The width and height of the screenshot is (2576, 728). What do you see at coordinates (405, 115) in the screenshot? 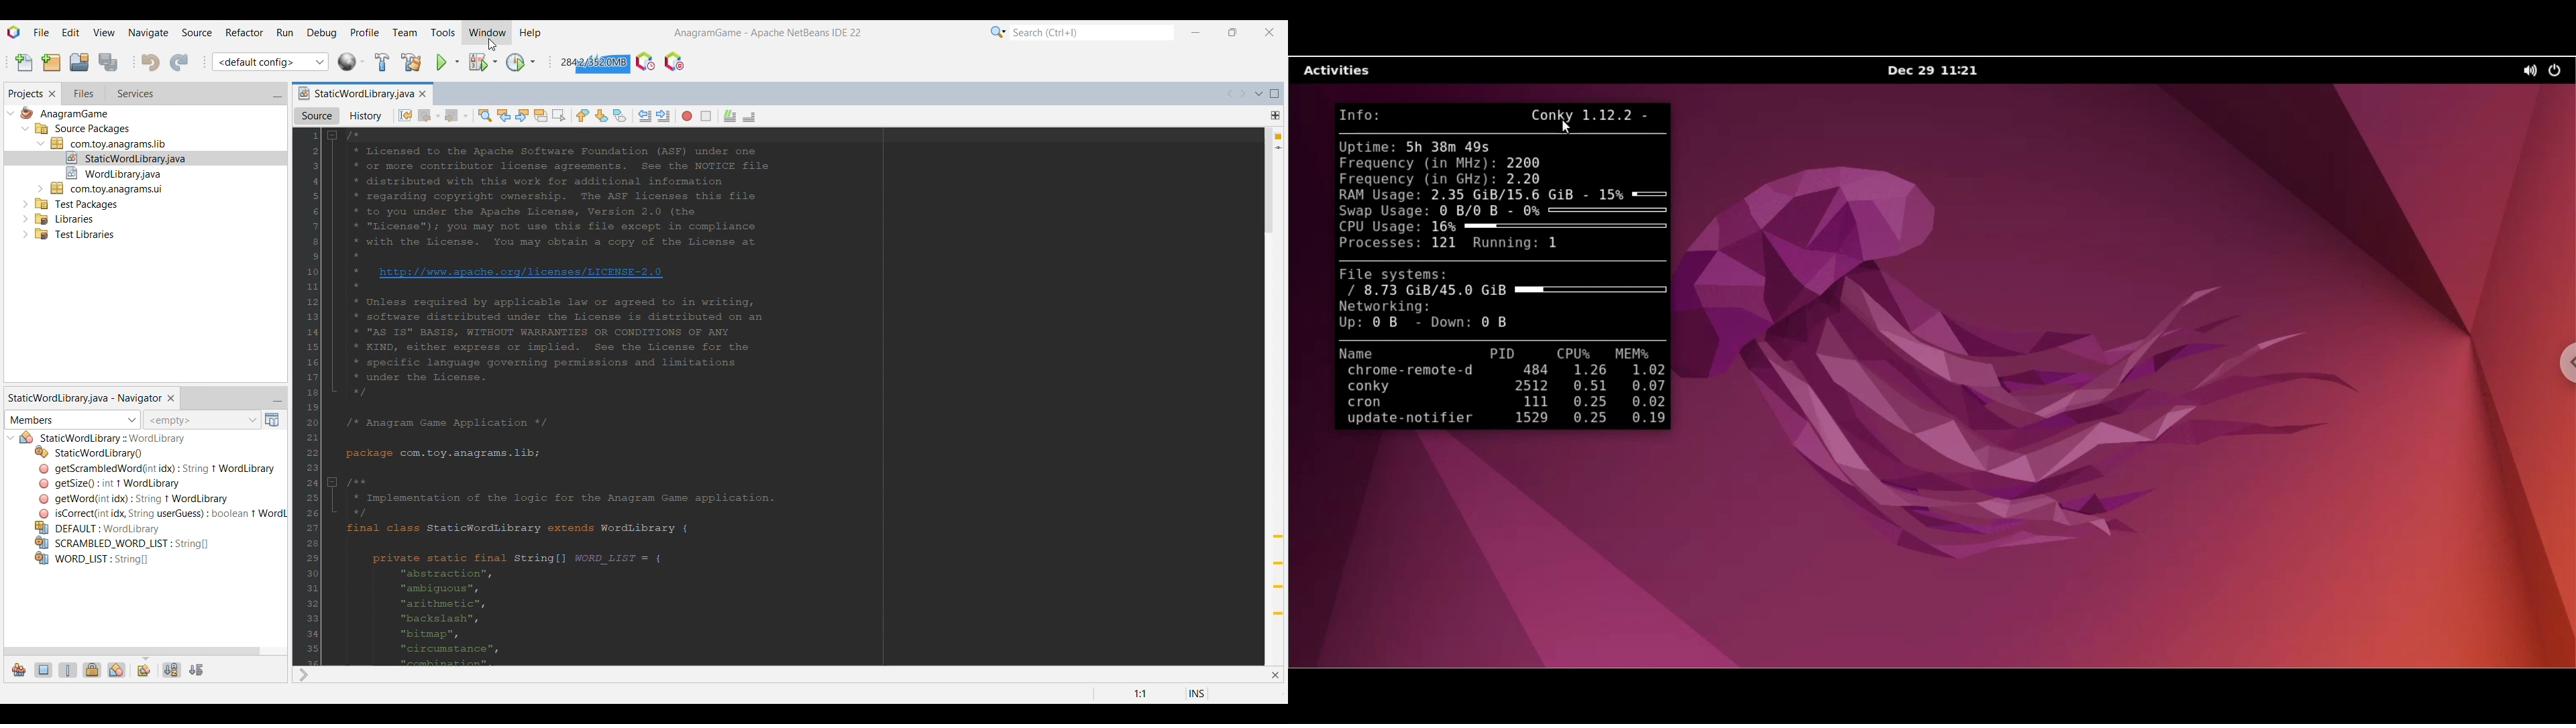
I see `Last edit` at bounding box center [405, 115].